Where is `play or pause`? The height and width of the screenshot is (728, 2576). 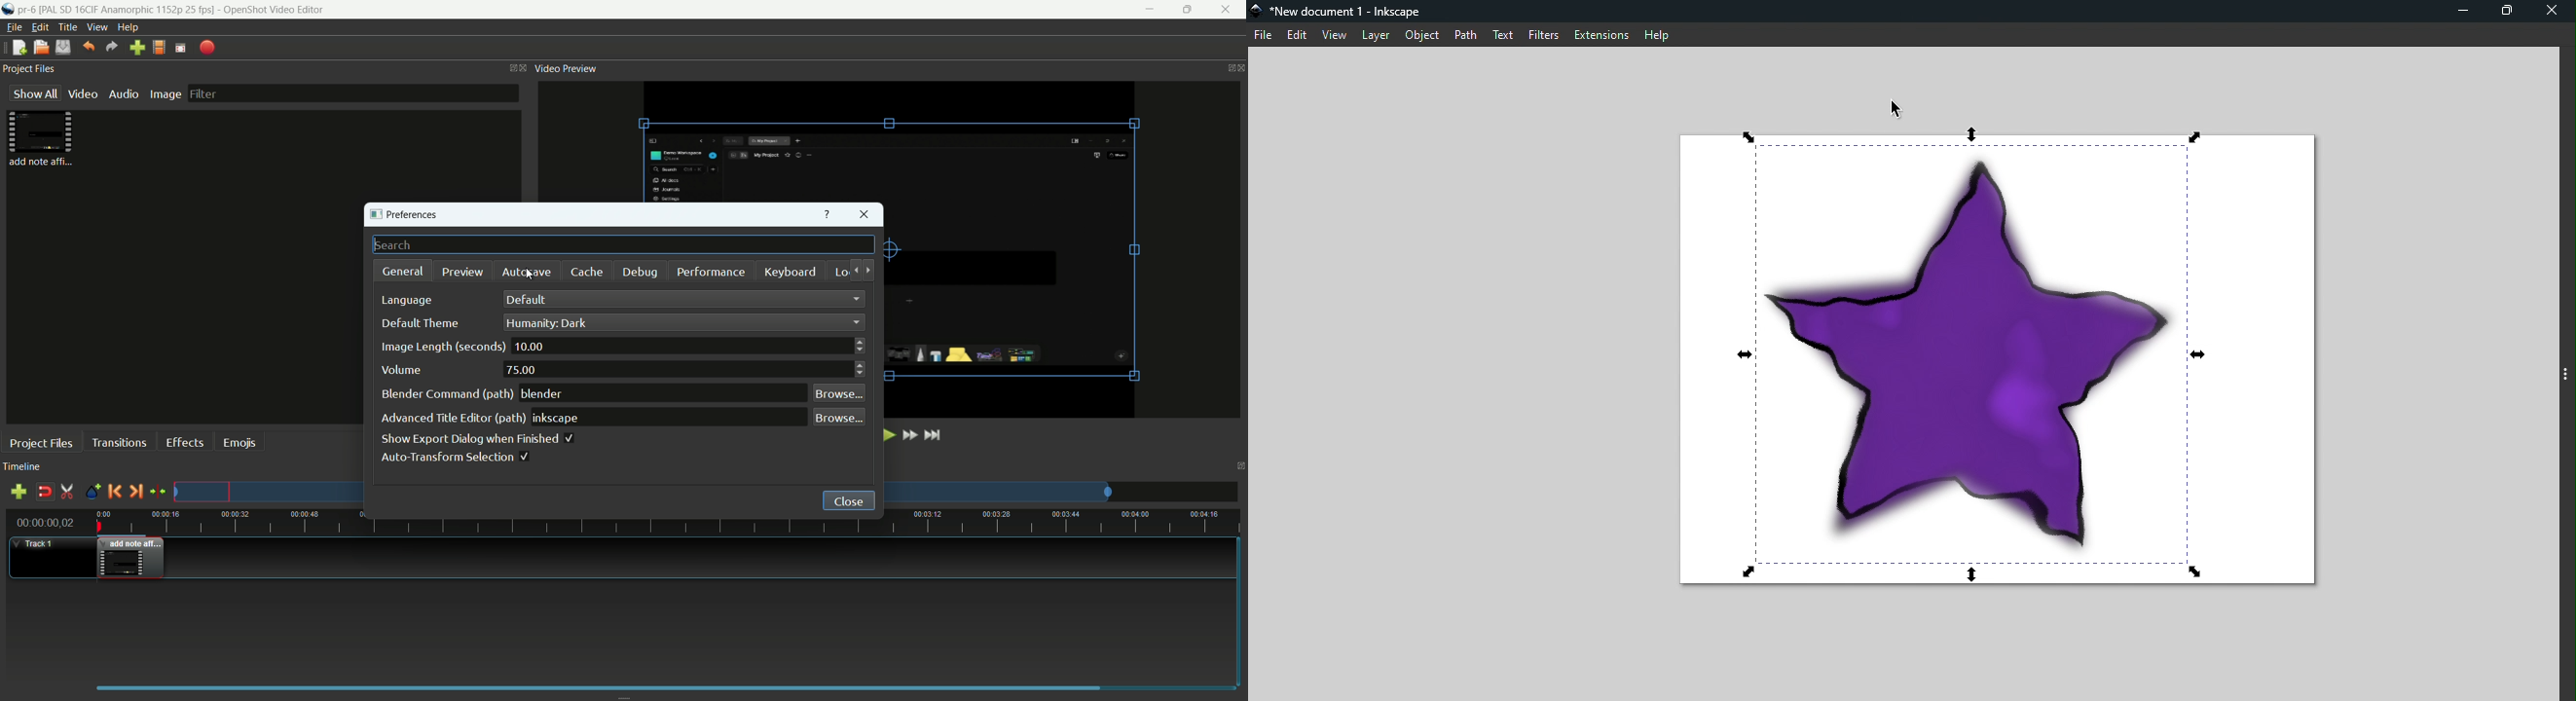 play or pause is located at coordinates (887, 435).